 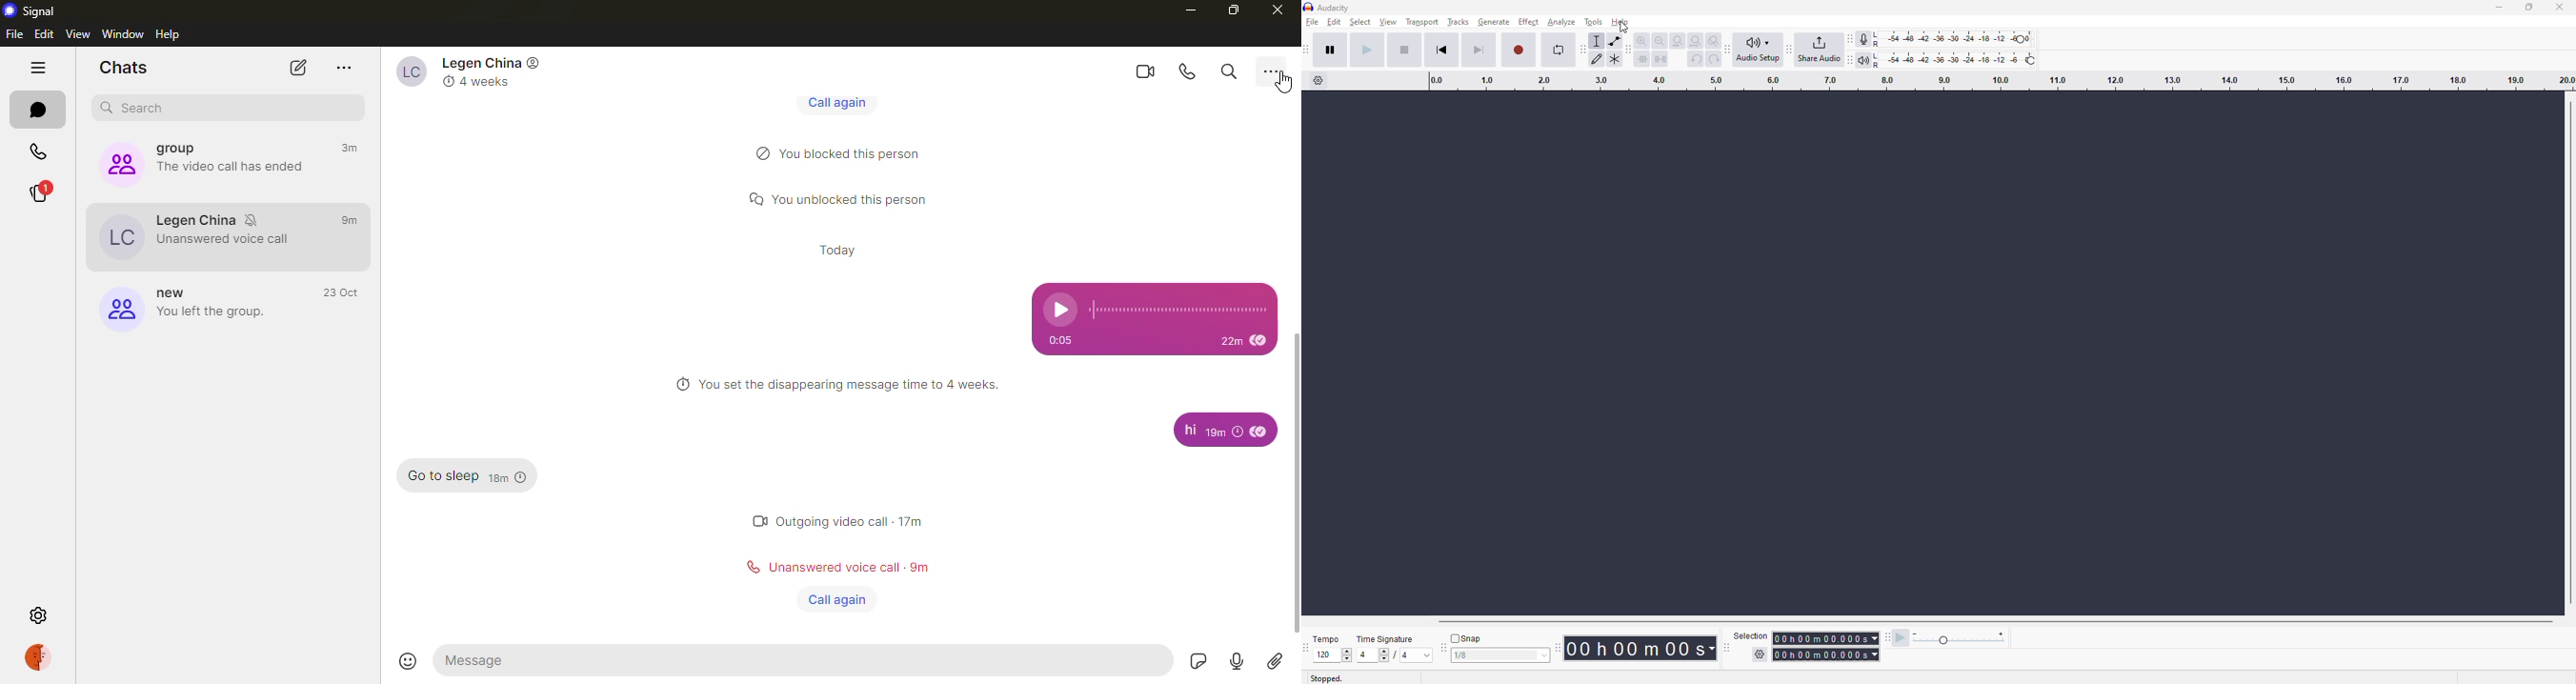 What do you see at coordinates (1617, 43) in the screenshot?
I see `envelop tool` at bounding box center [1617, 43].